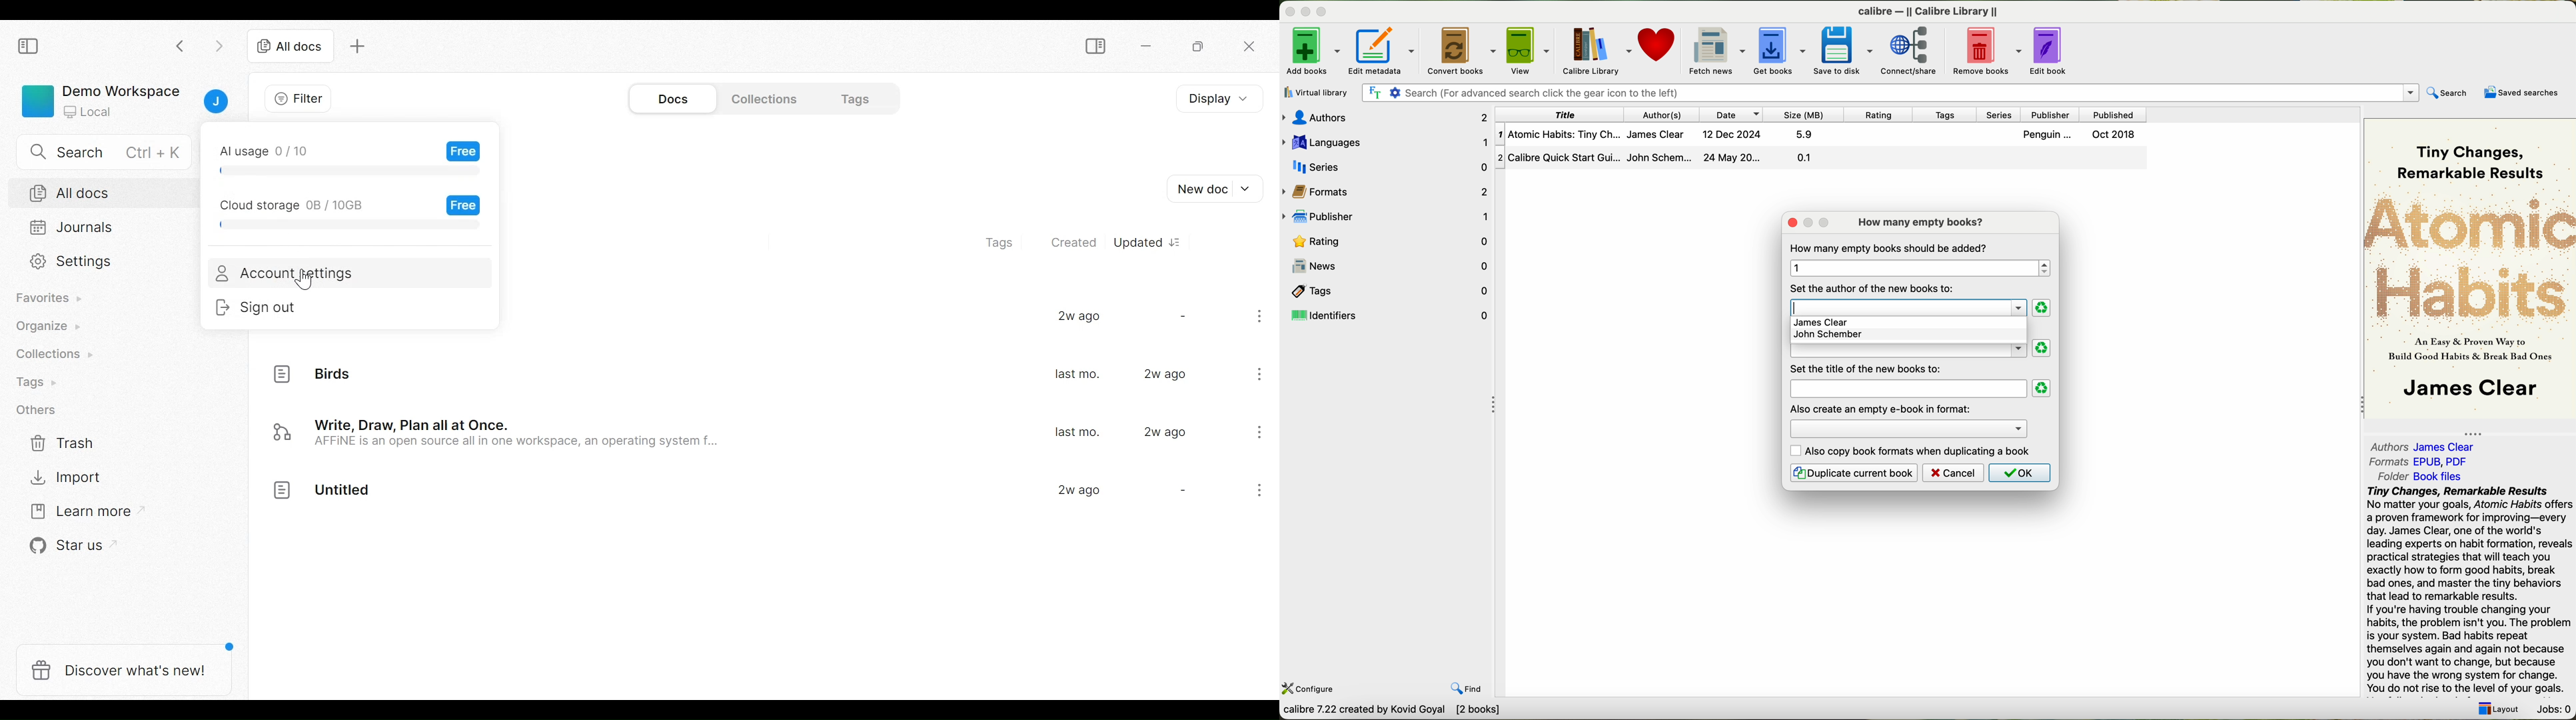 The height and width of the screenshot is (728, 2576). I want to click on close program, so click(1287, 8).